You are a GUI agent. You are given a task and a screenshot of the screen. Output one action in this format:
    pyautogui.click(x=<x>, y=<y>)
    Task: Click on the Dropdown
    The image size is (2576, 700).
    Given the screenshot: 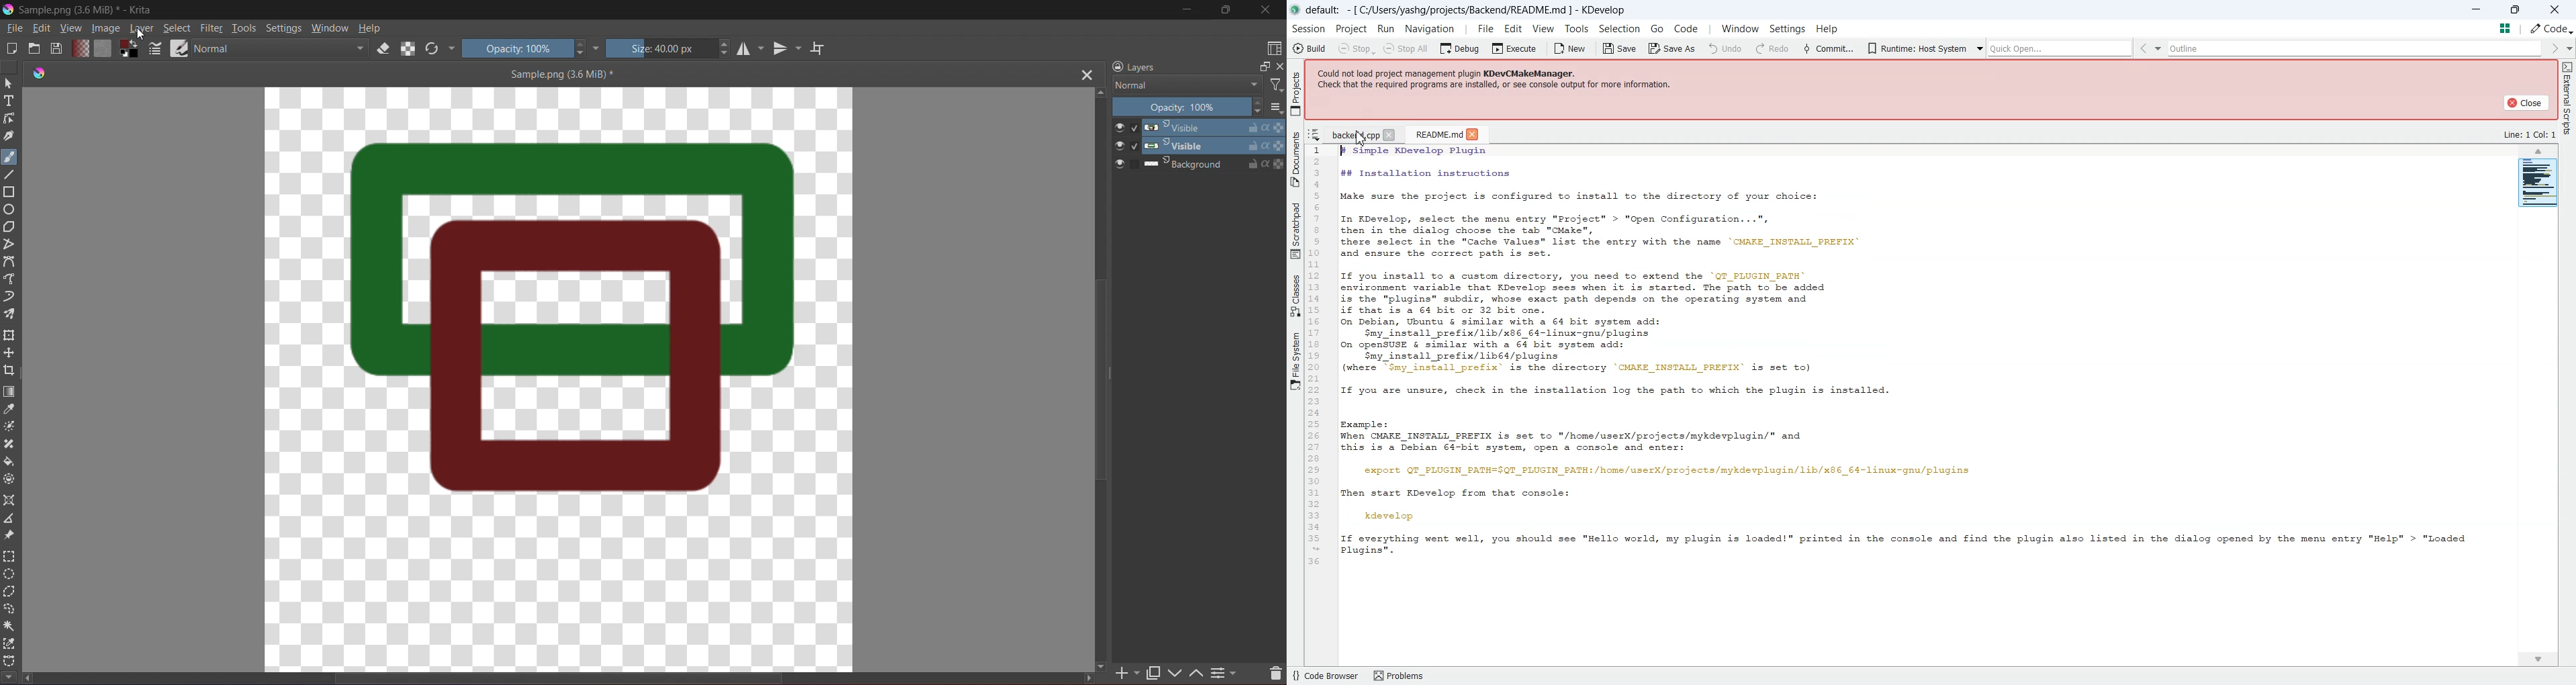 What is the action you would take?
    pyautogui.click(x=596, y=48)
    